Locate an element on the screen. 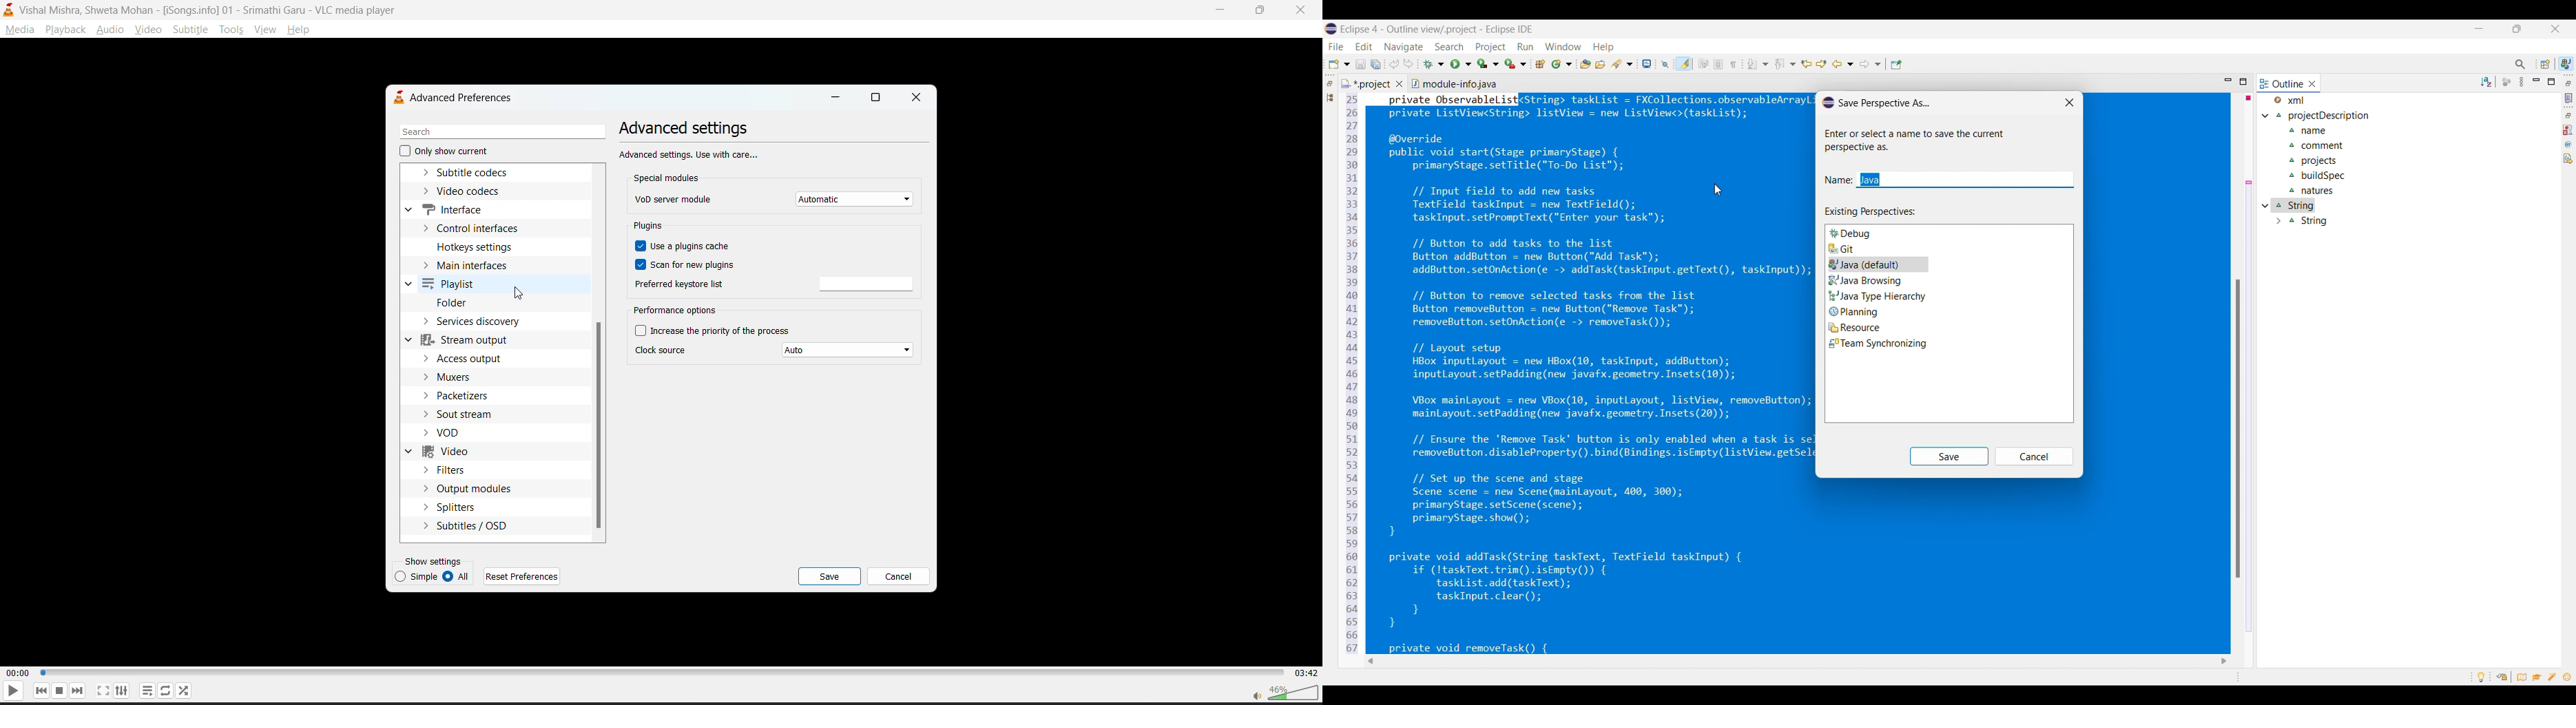  stop is located at coordinates (57, 689).